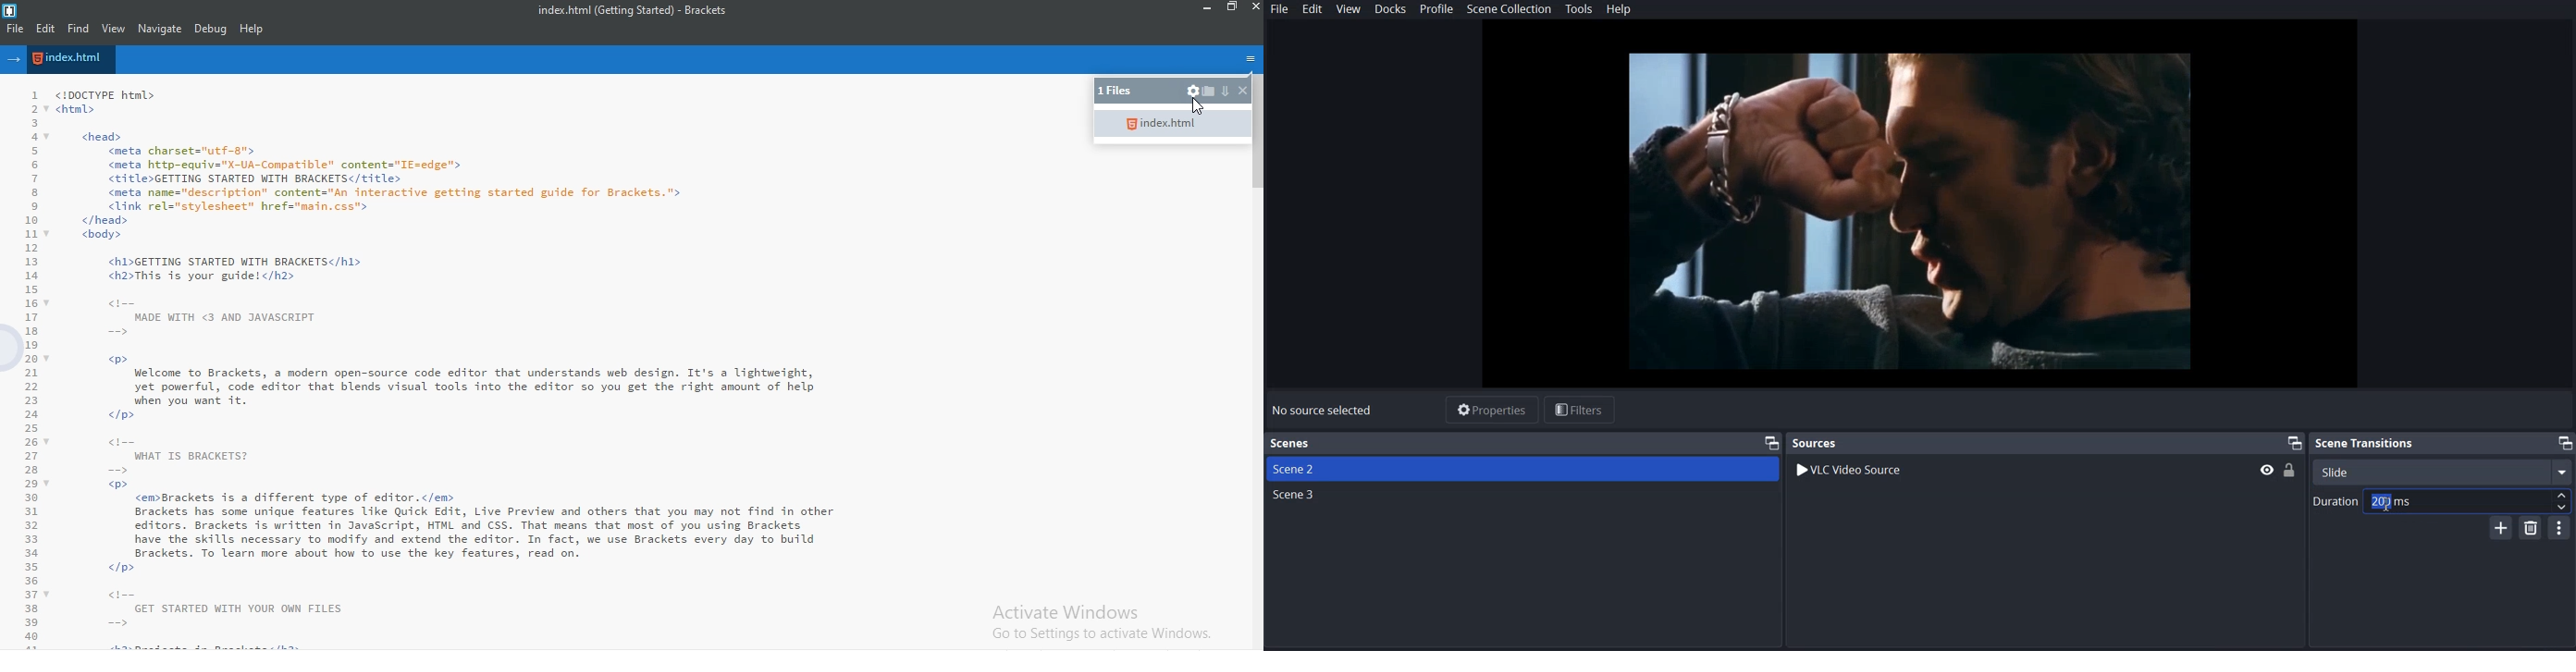 The image size is (2576, 672). I want to click on File Preview Window, so click(1908, 212).